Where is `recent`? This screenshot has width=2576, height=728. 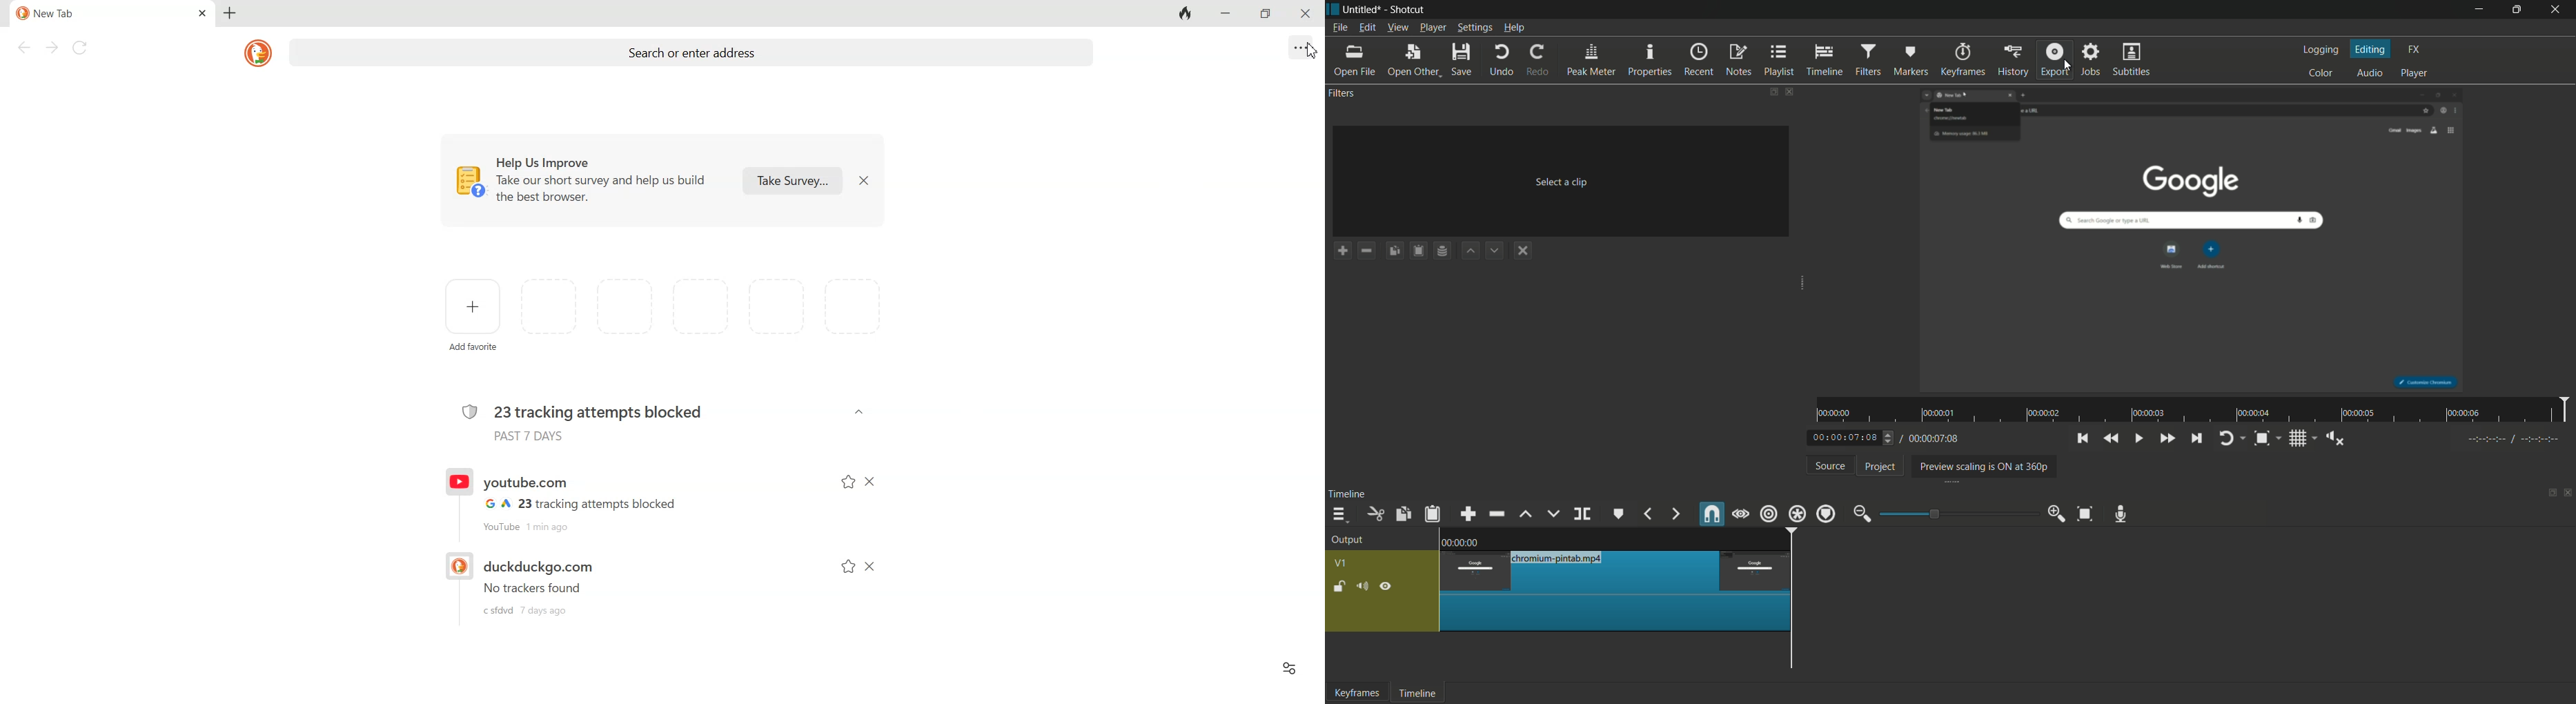 recent is located at coordinates (1698, 59).